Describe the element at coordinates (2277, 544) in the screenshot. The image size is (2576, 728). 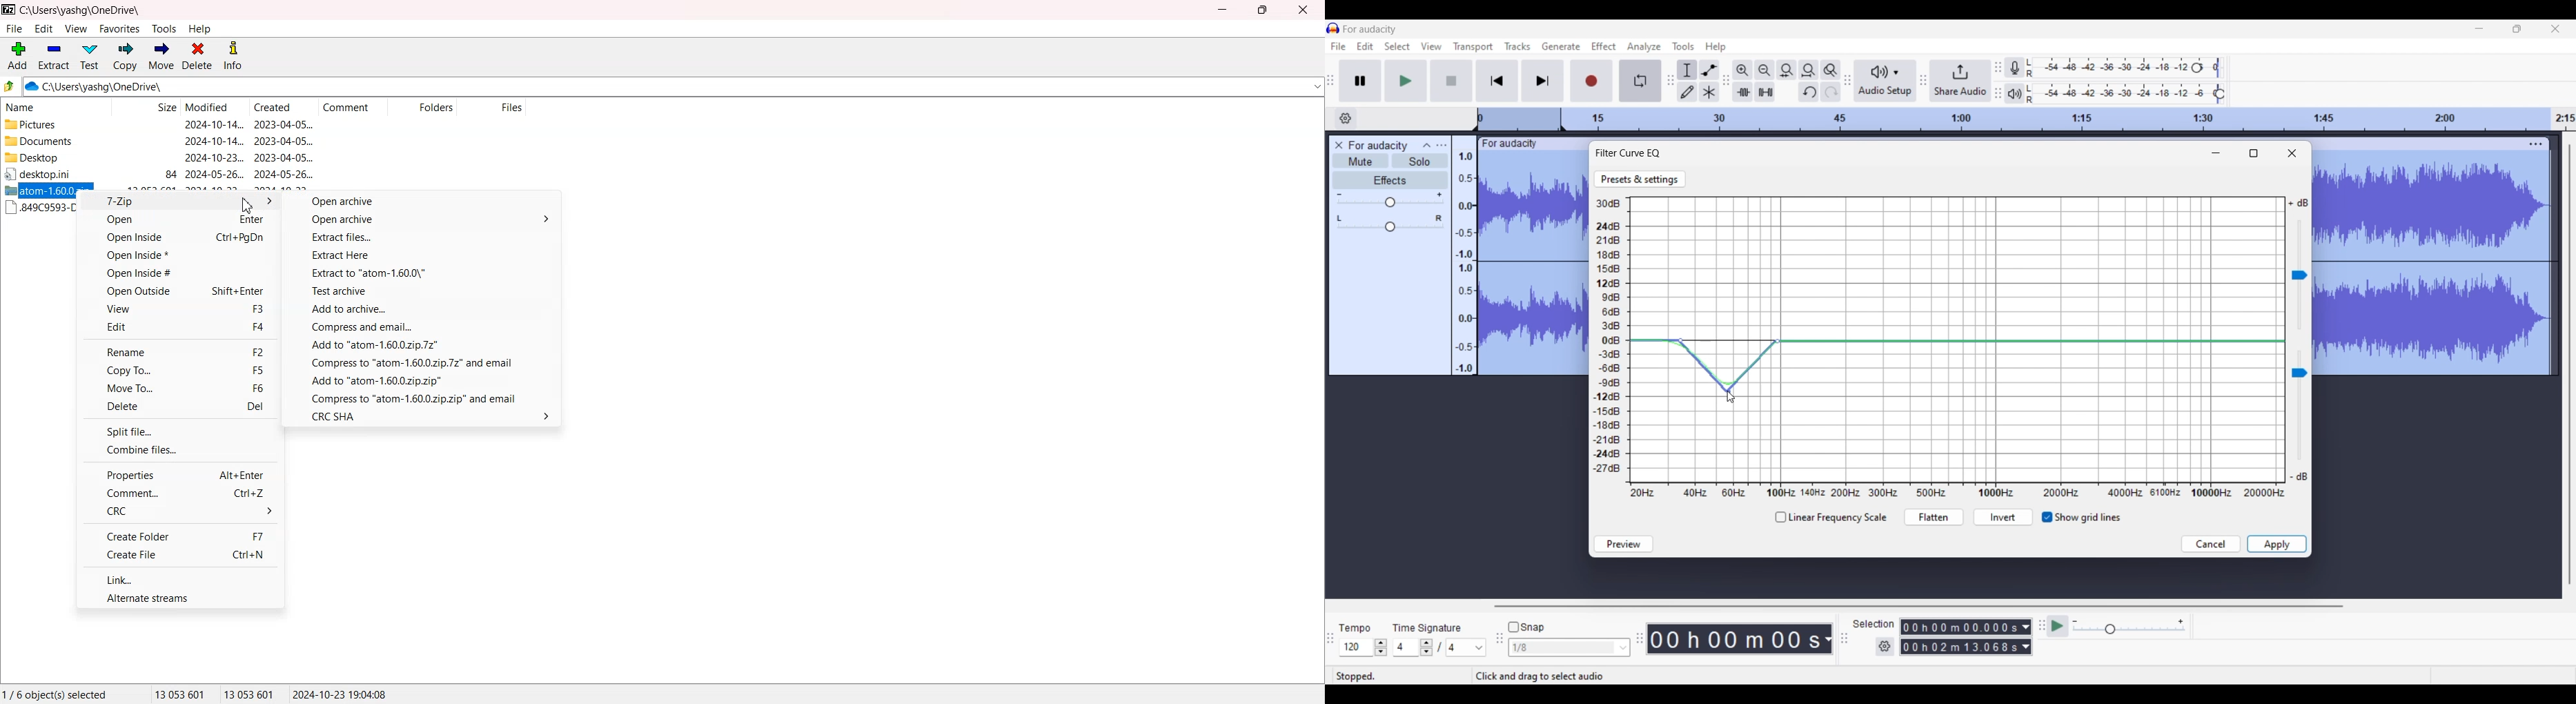
I see `Save inputs made` at that location.